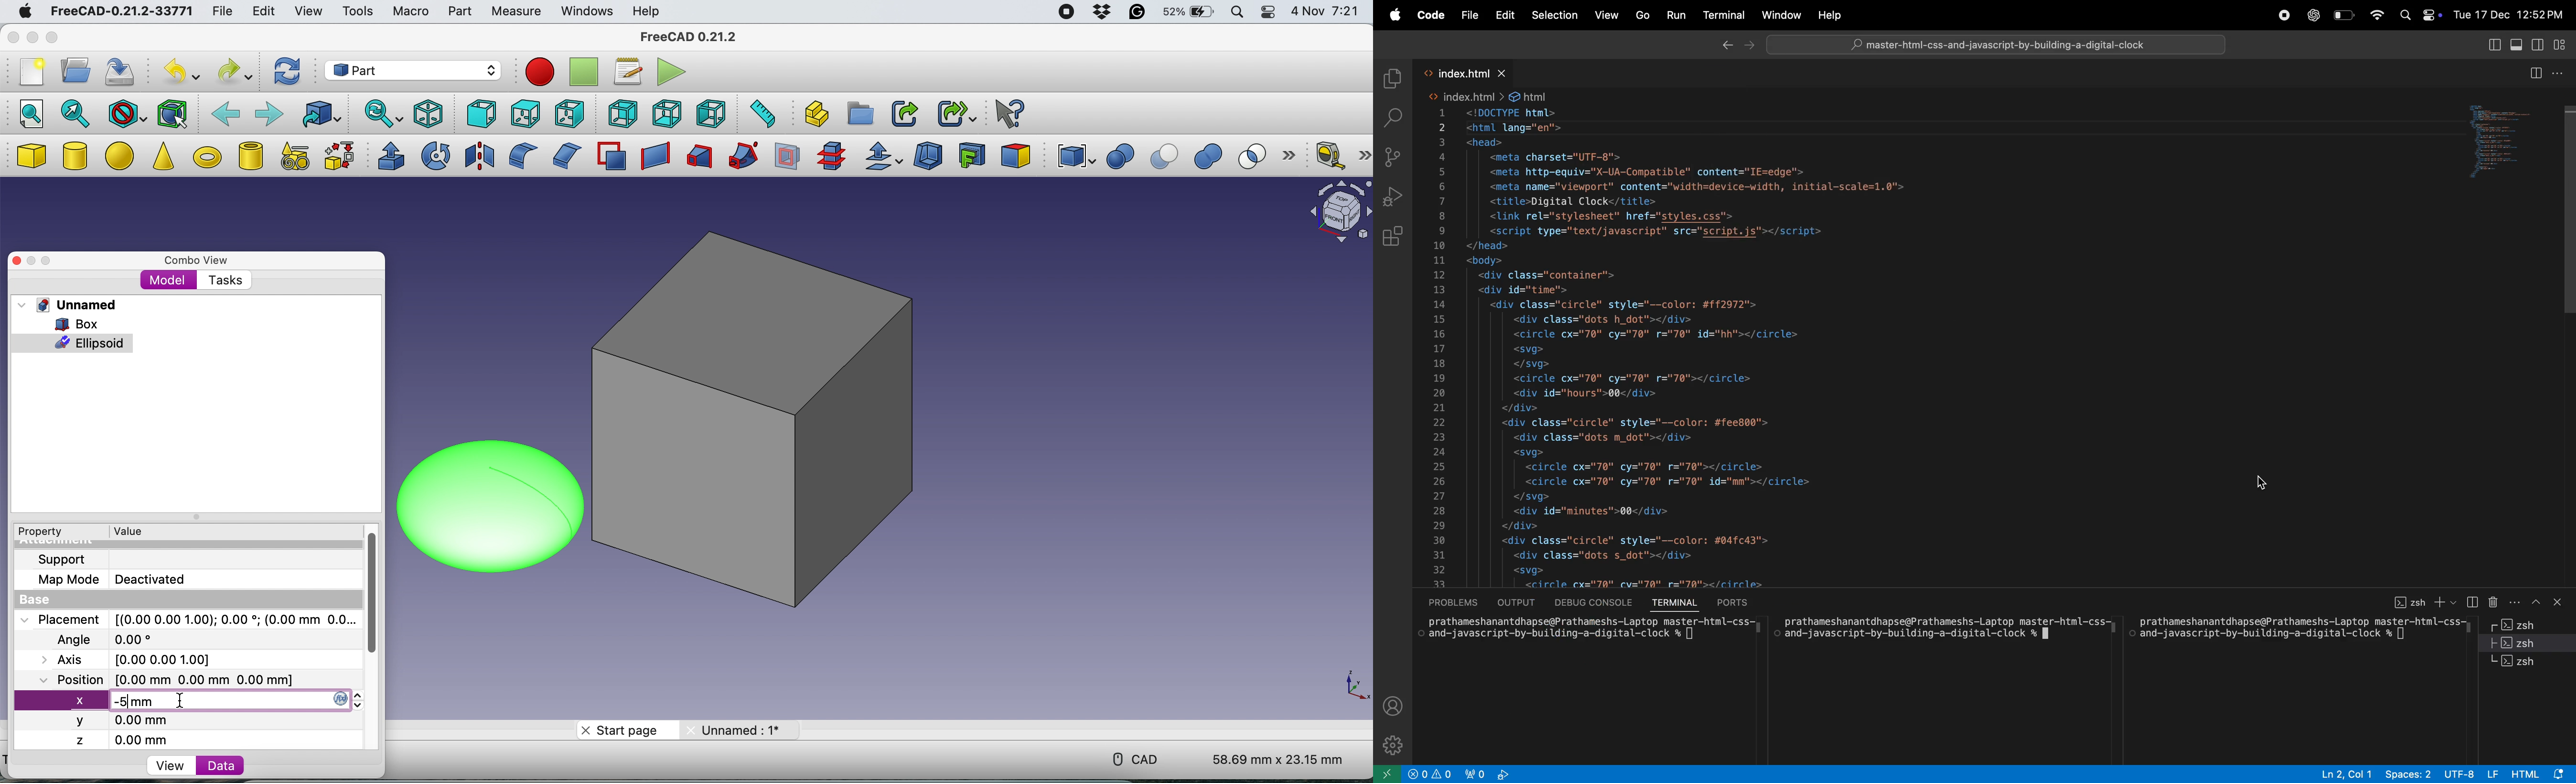 The height and width of the screenshot is (784, 2576). What do you see at coordinates (479, 114) in the screenshot?
I see `front` at bounding box center [479, 114].